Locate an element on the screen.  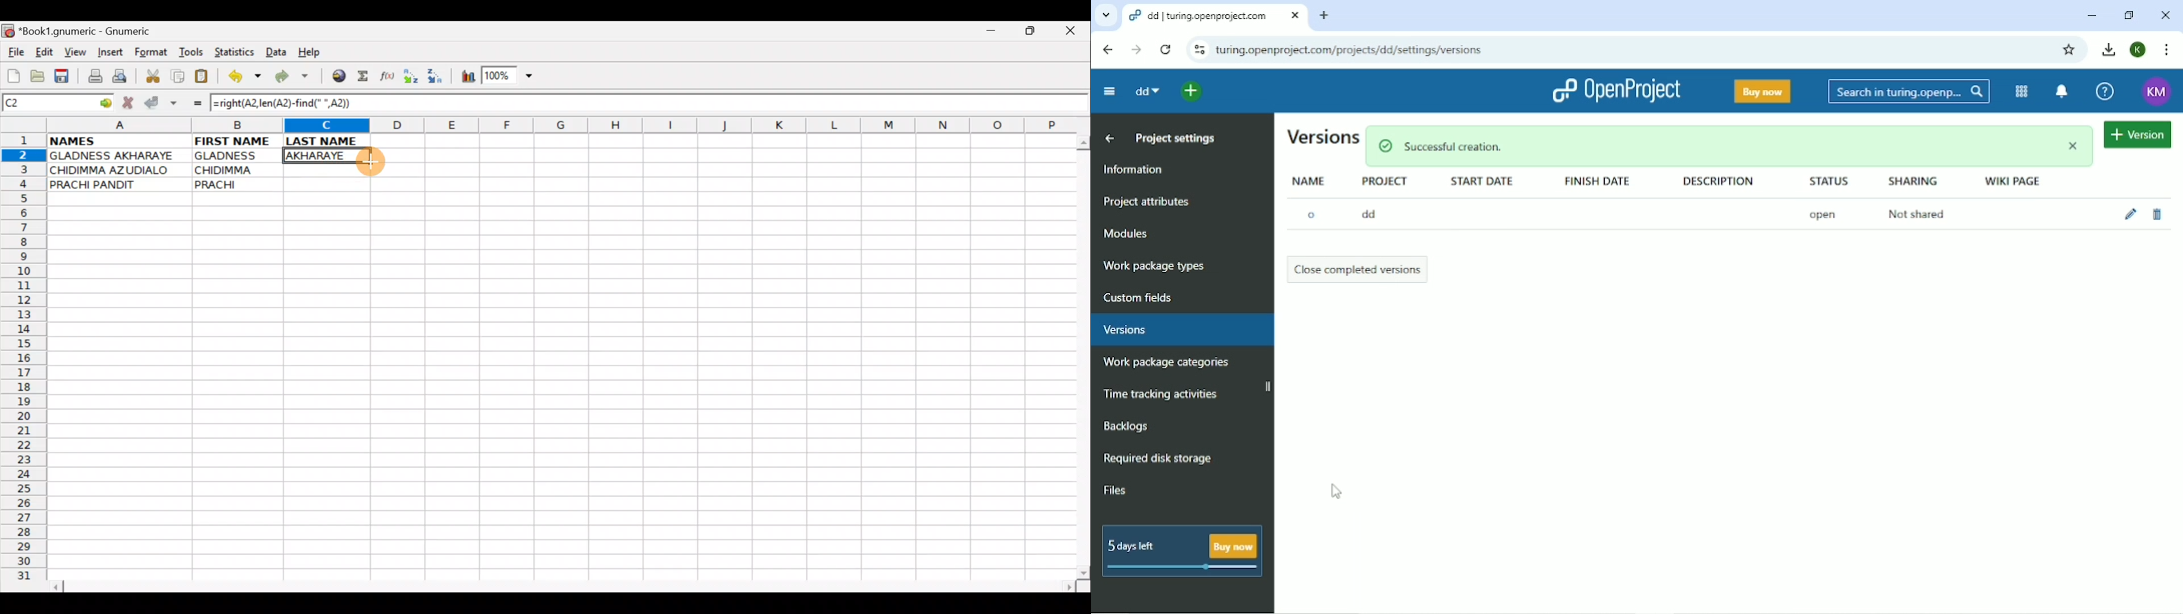
Insert Chart is located at coordinates (465, 78).